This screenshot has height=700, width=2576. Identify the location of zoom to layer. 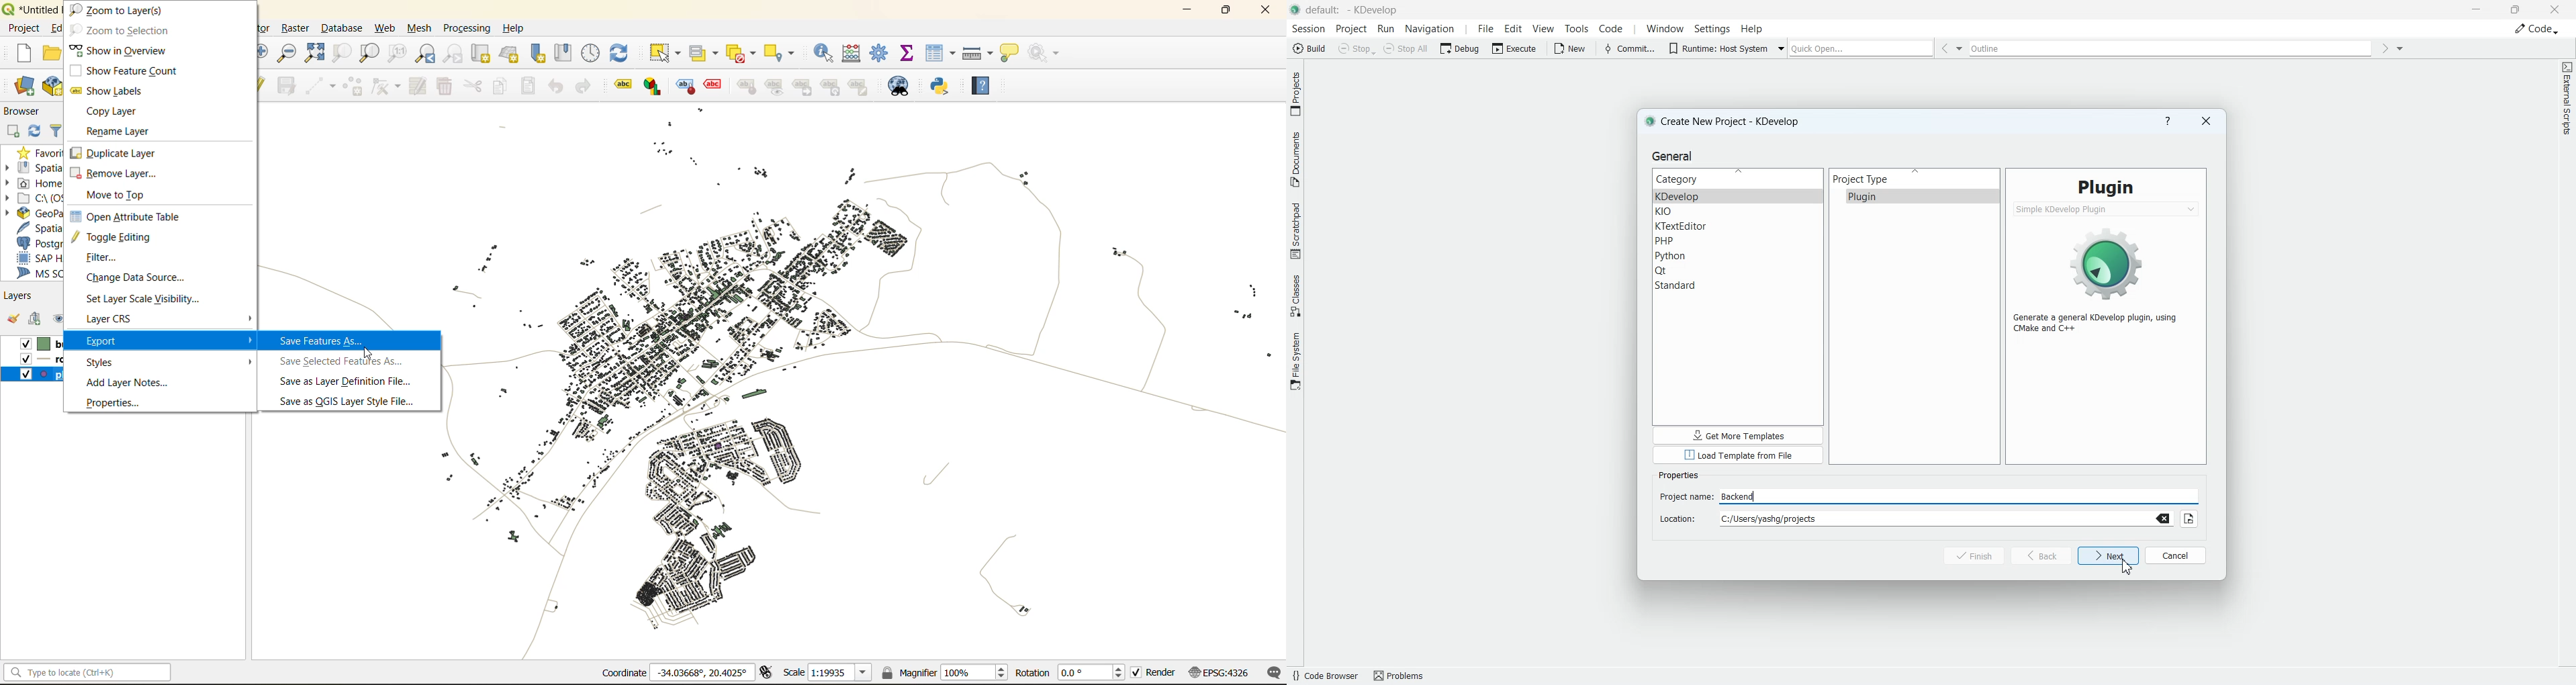
(121, 10).